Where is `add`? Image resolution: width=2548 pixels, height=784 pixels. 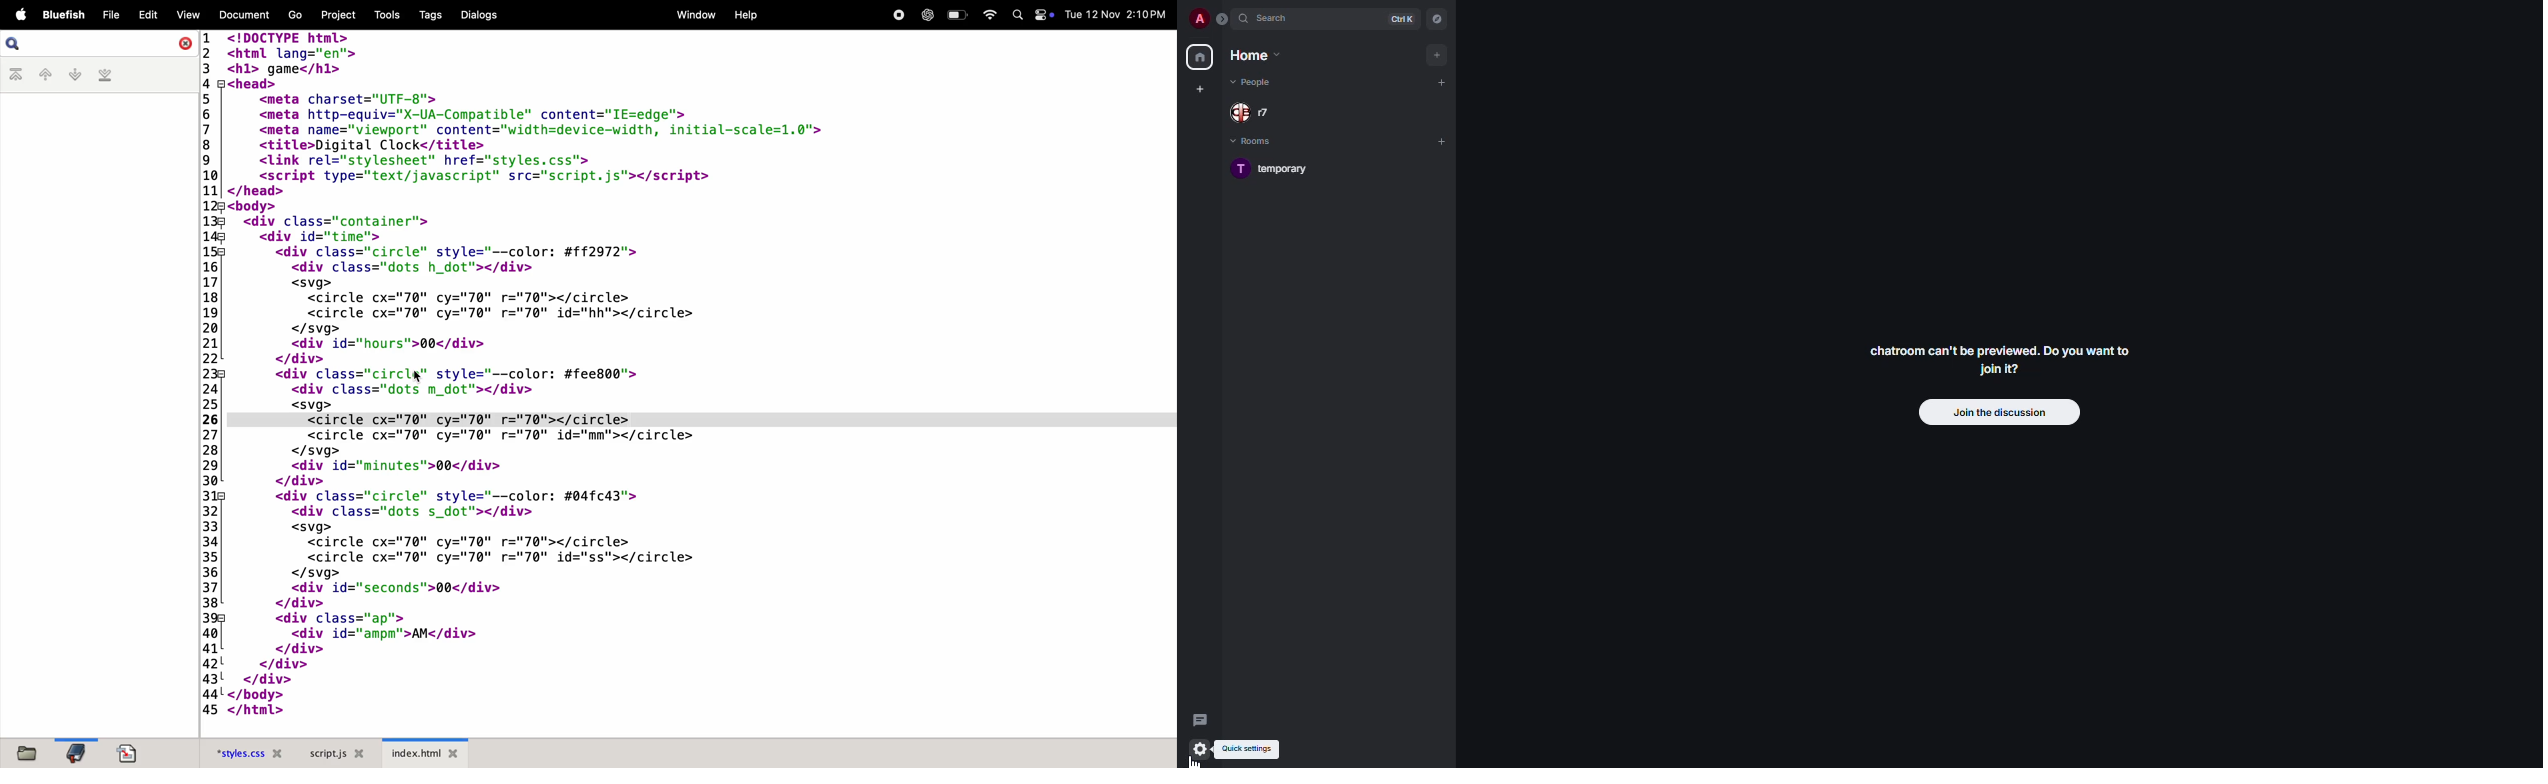 add is located at coordinates (1441, 139).